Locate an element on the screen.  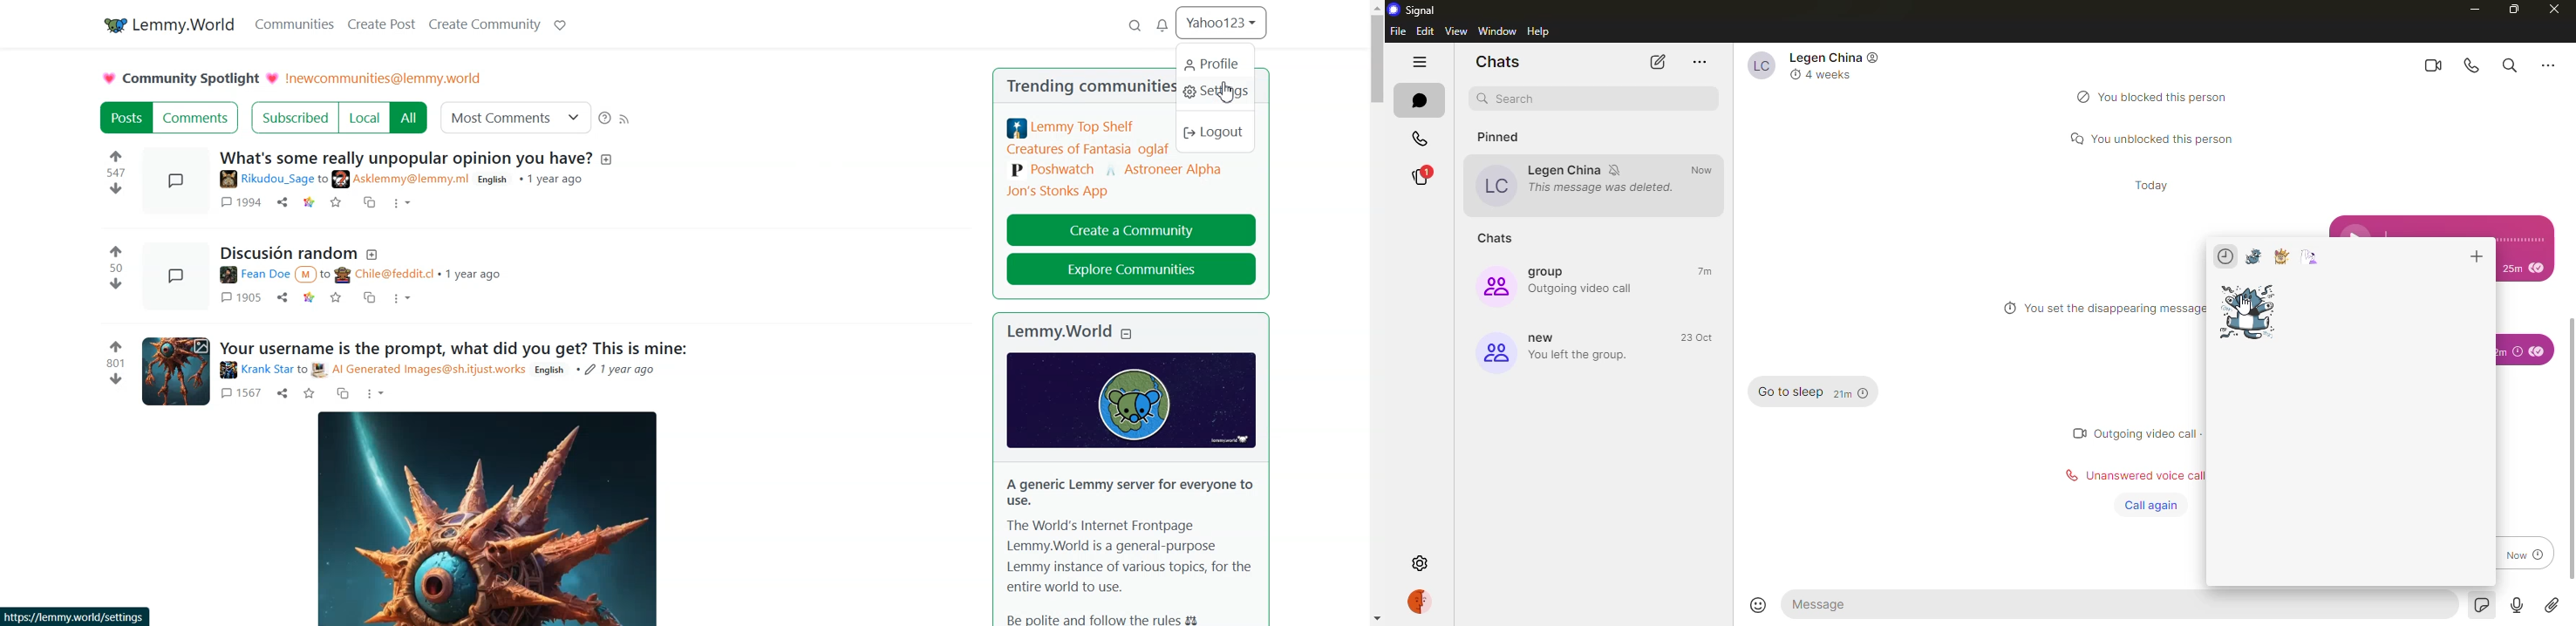
You unblocked this person is located at coordinates (2164, 137).